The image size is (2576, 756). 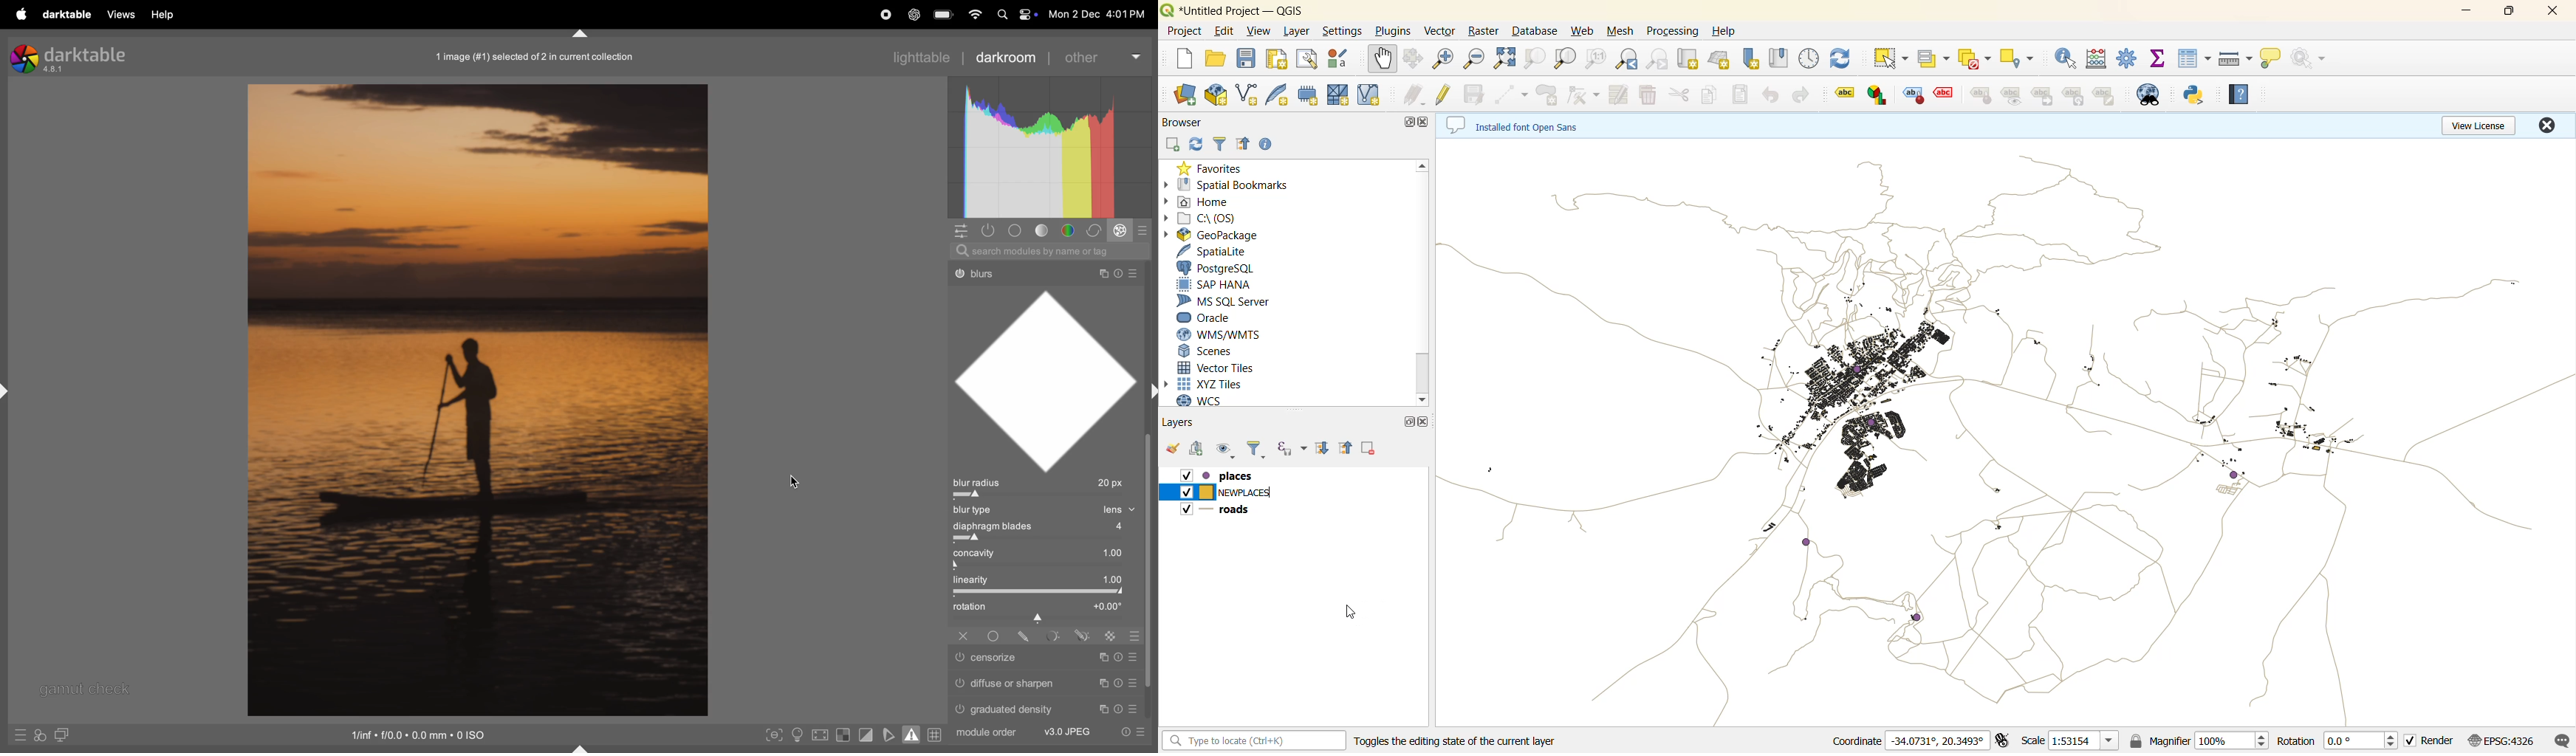 What do you see at coordinates (1015, 14) in the screenshot?
I see `apple widgets` at bounding box center [1015, 14].